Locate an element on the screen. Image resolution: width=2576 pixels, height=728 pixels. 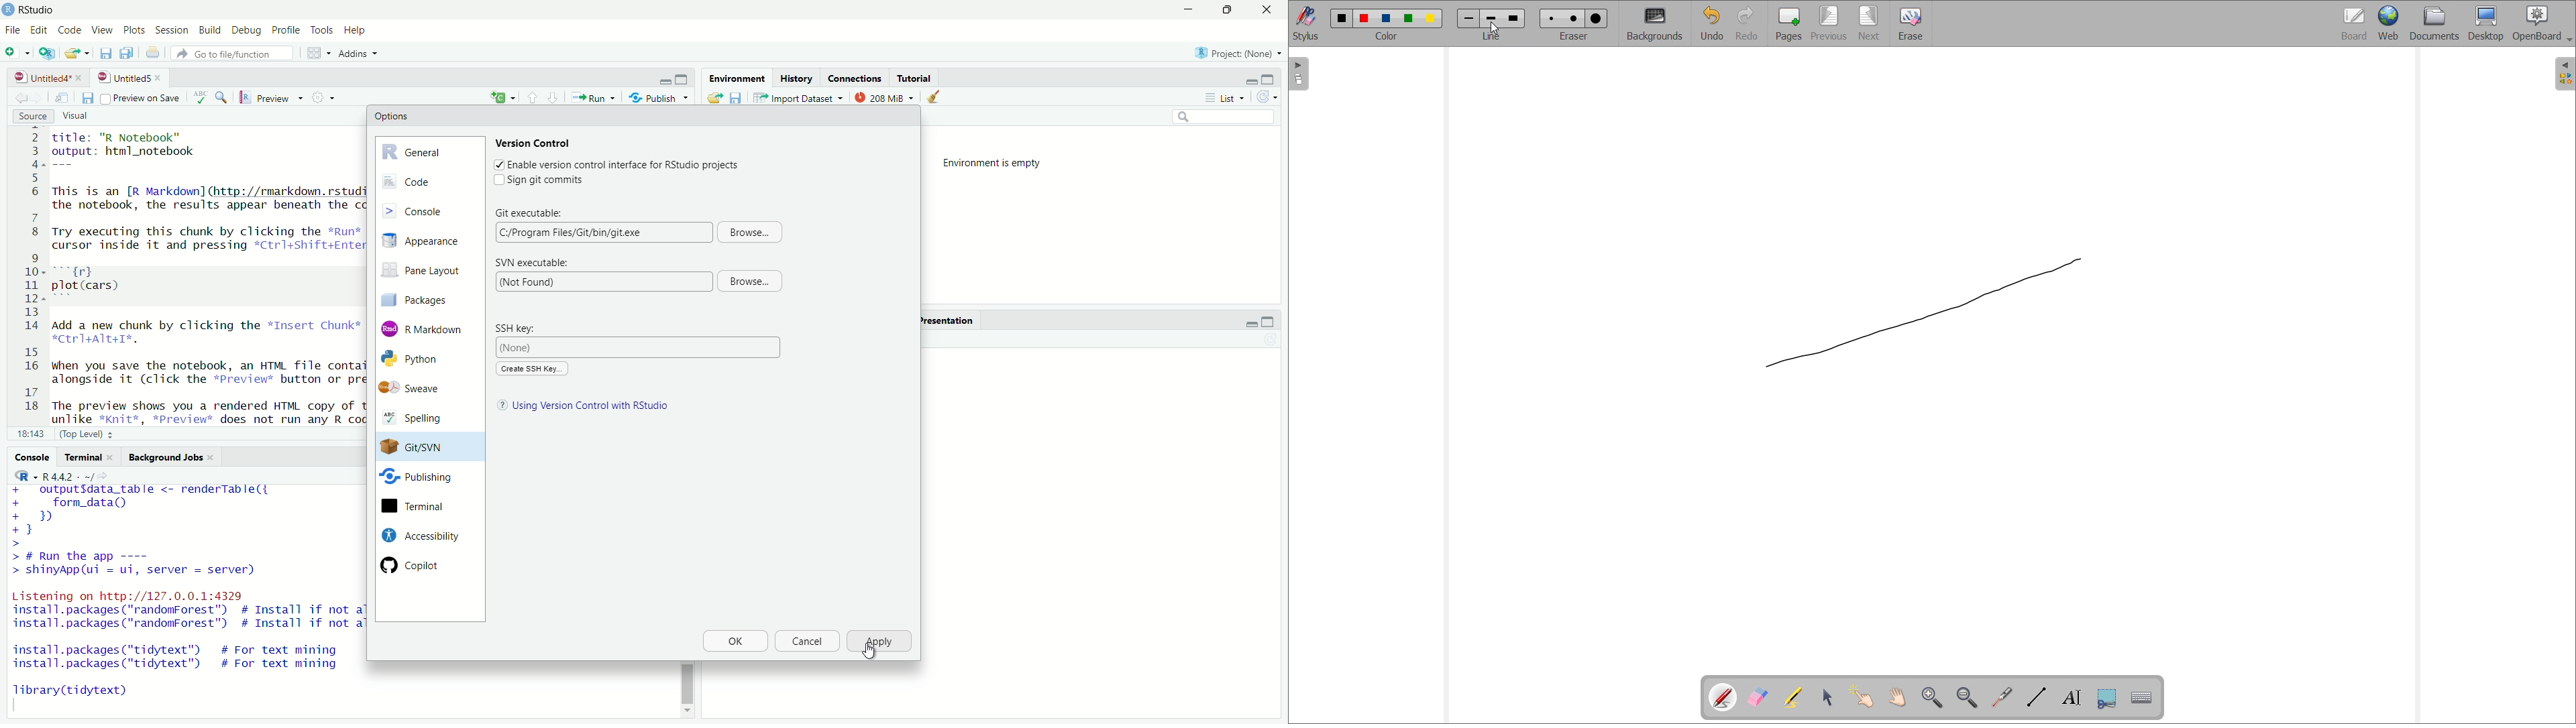
move backward is located at coordinates (39, 97).